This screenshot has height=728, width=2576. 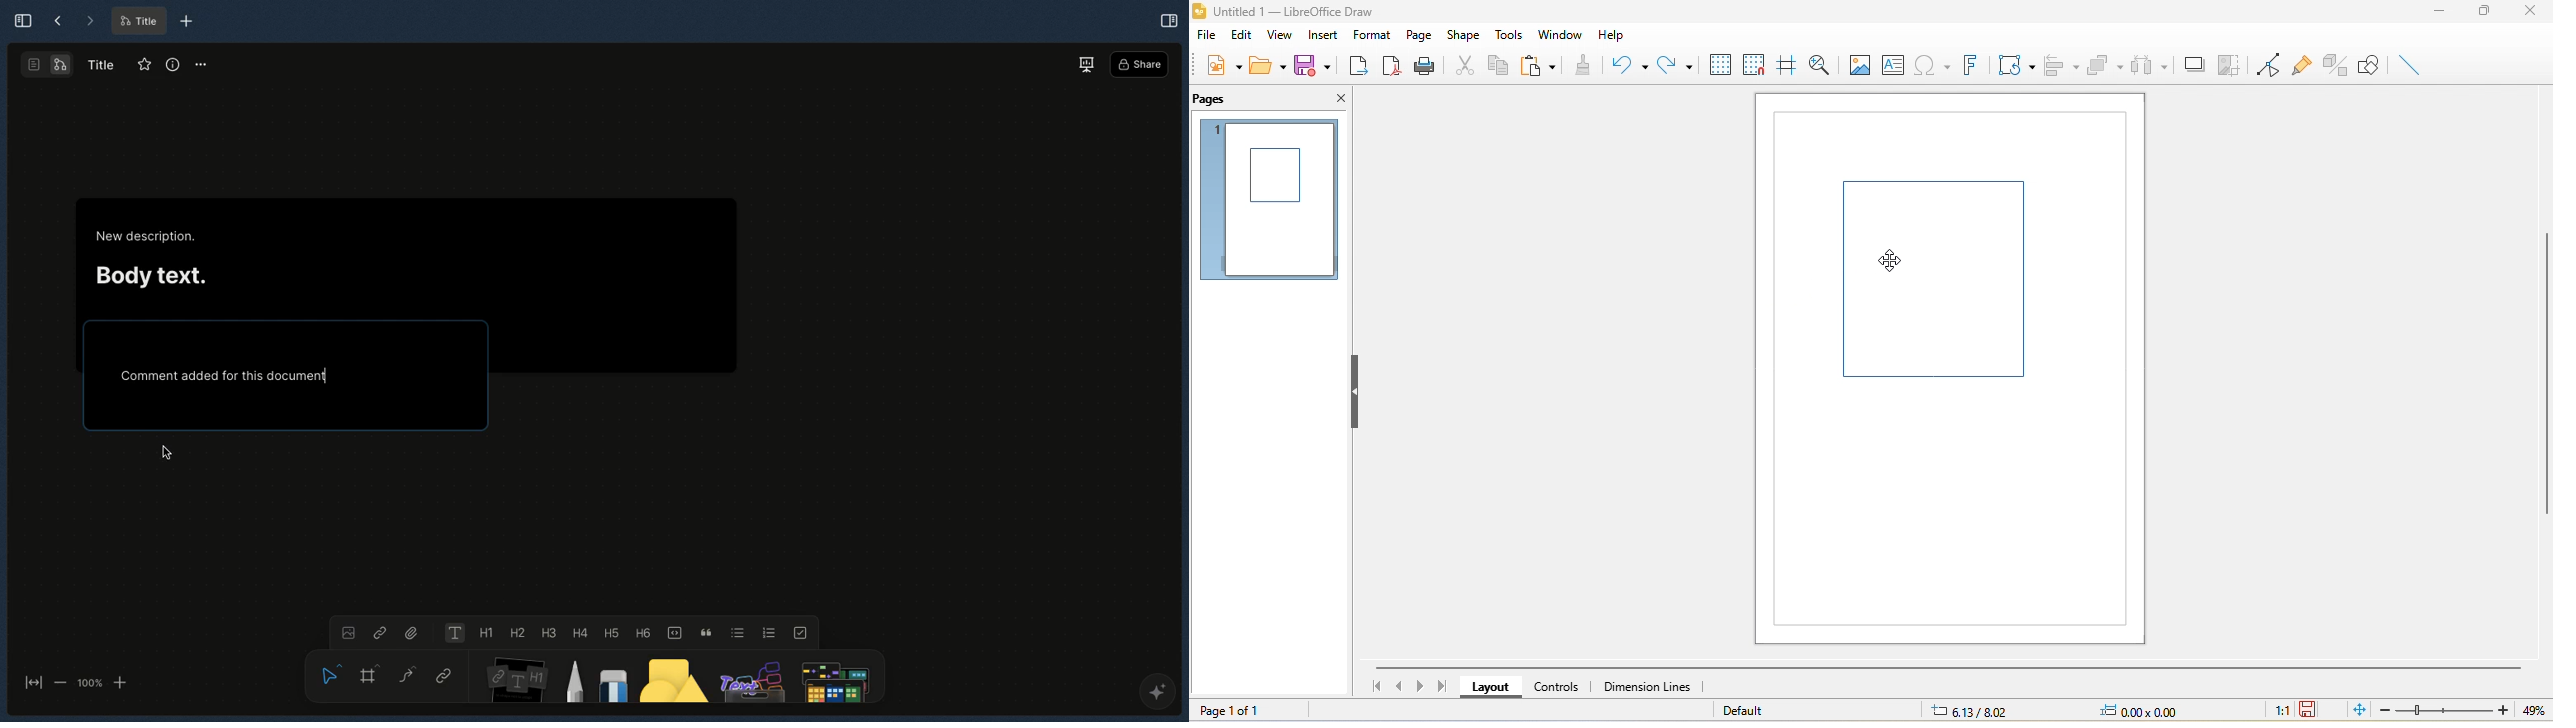 What do you see at coordinates (1301, 12) in the screenshot?
I see `title` at bounding box center [1301, 12].